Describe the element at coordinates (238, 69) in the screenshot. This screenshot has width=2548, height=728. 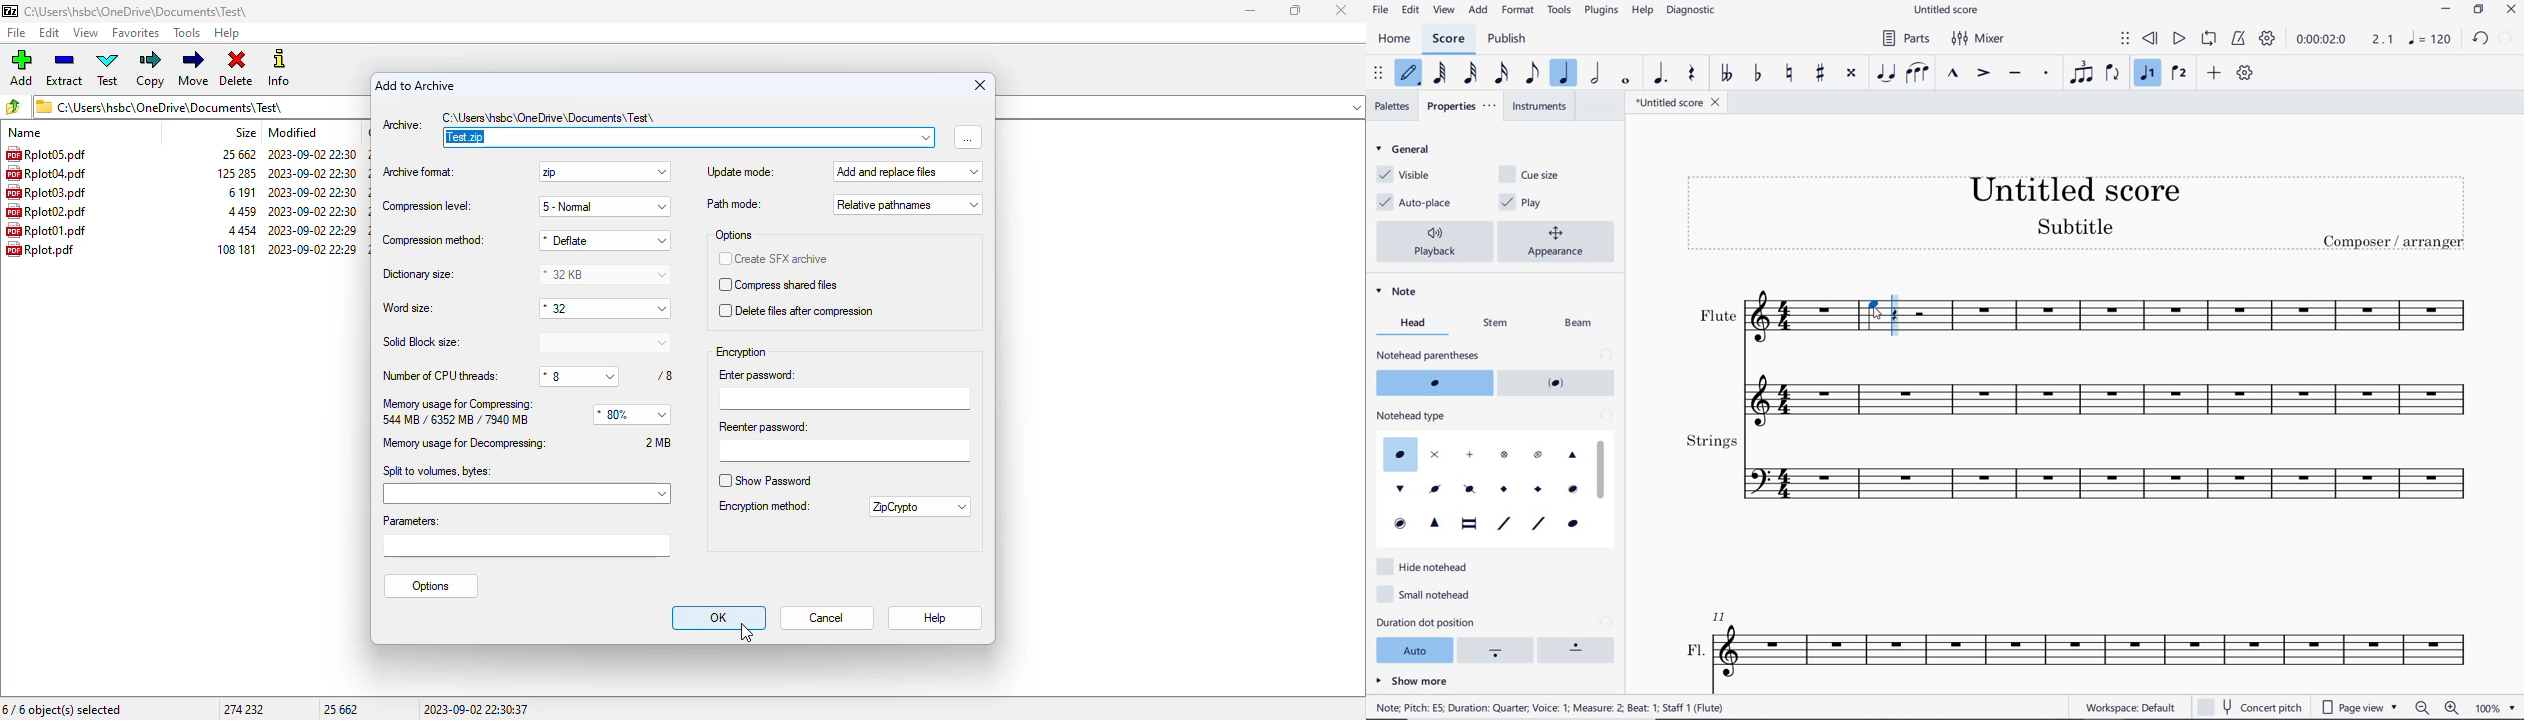
I see `delete` at that location.